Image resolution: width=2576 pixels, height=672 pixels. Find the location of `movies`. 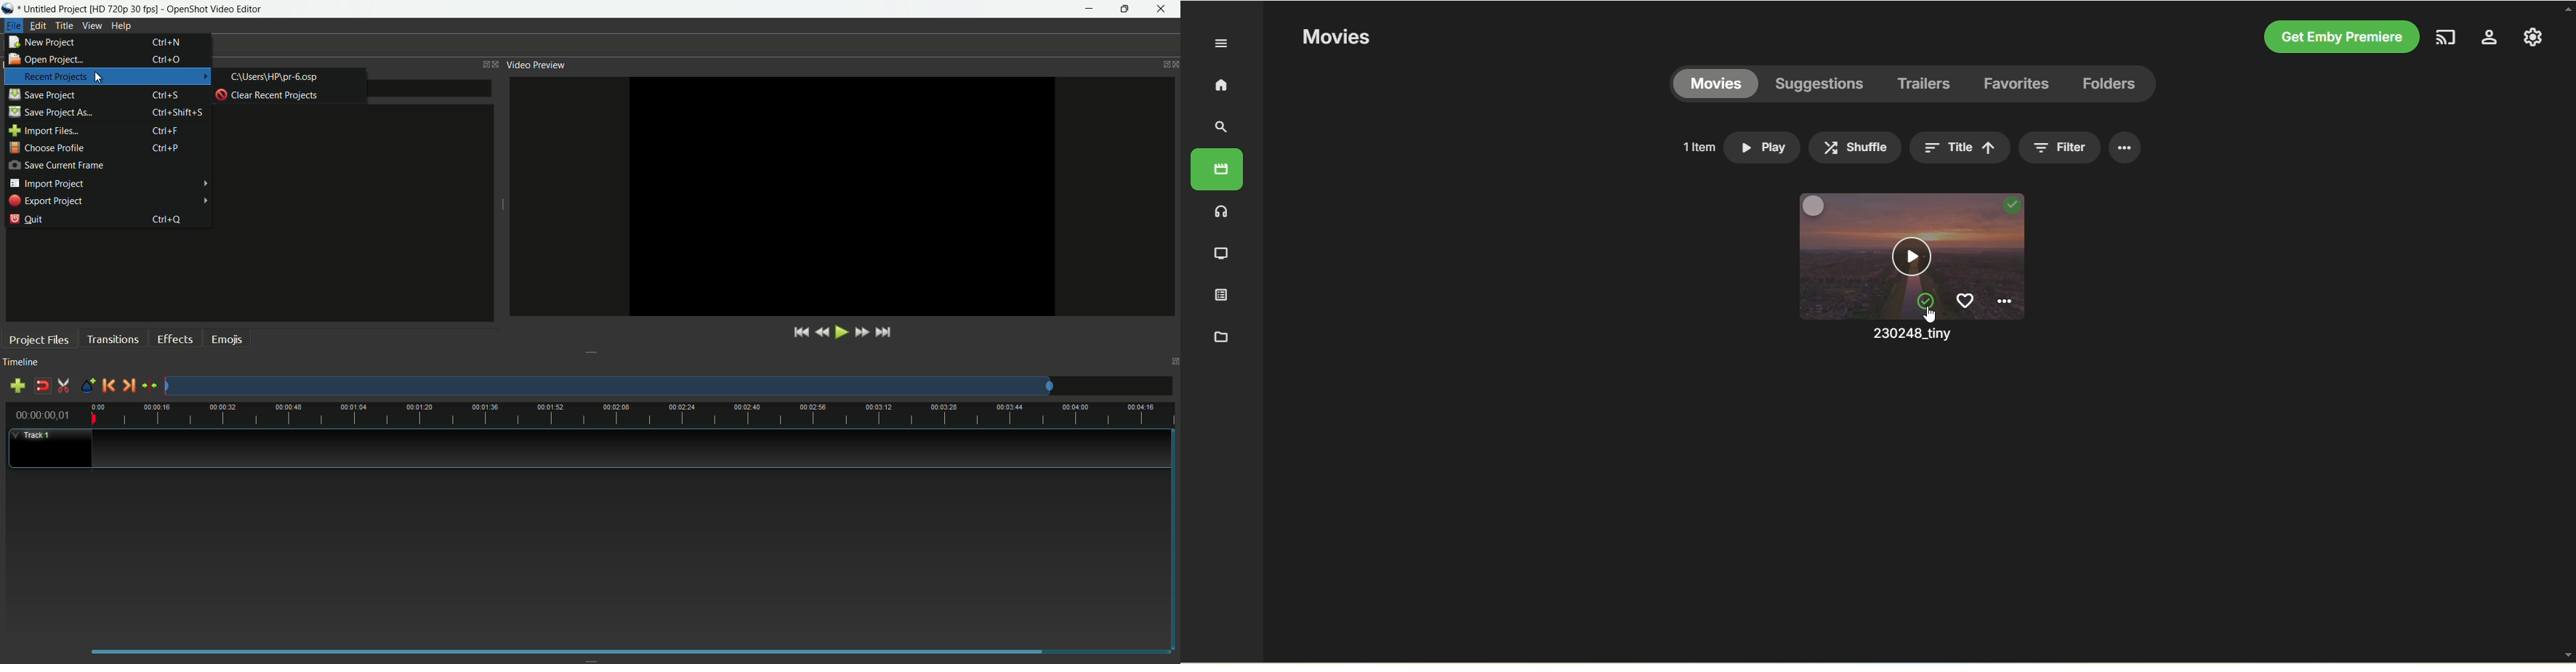

movies is located at coordinates (1334, 39).